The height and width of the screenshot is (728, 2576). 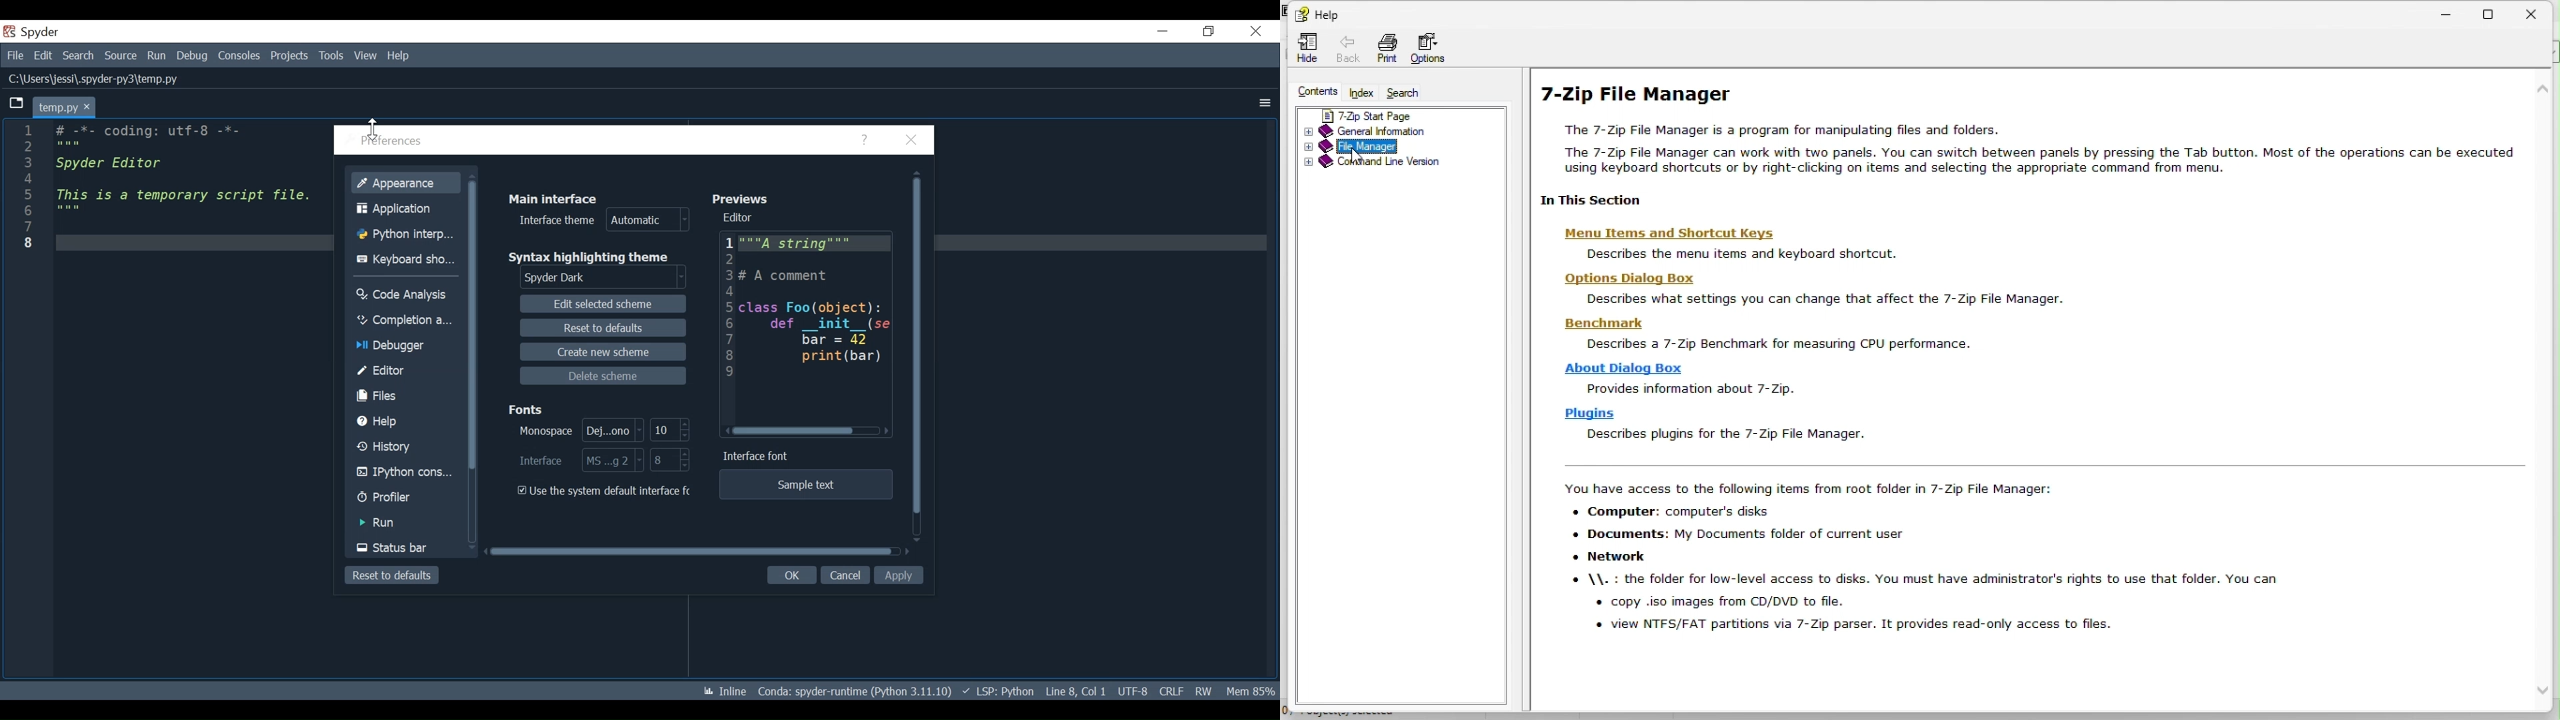 I want to click on Edit, so click(x=45, y=56).